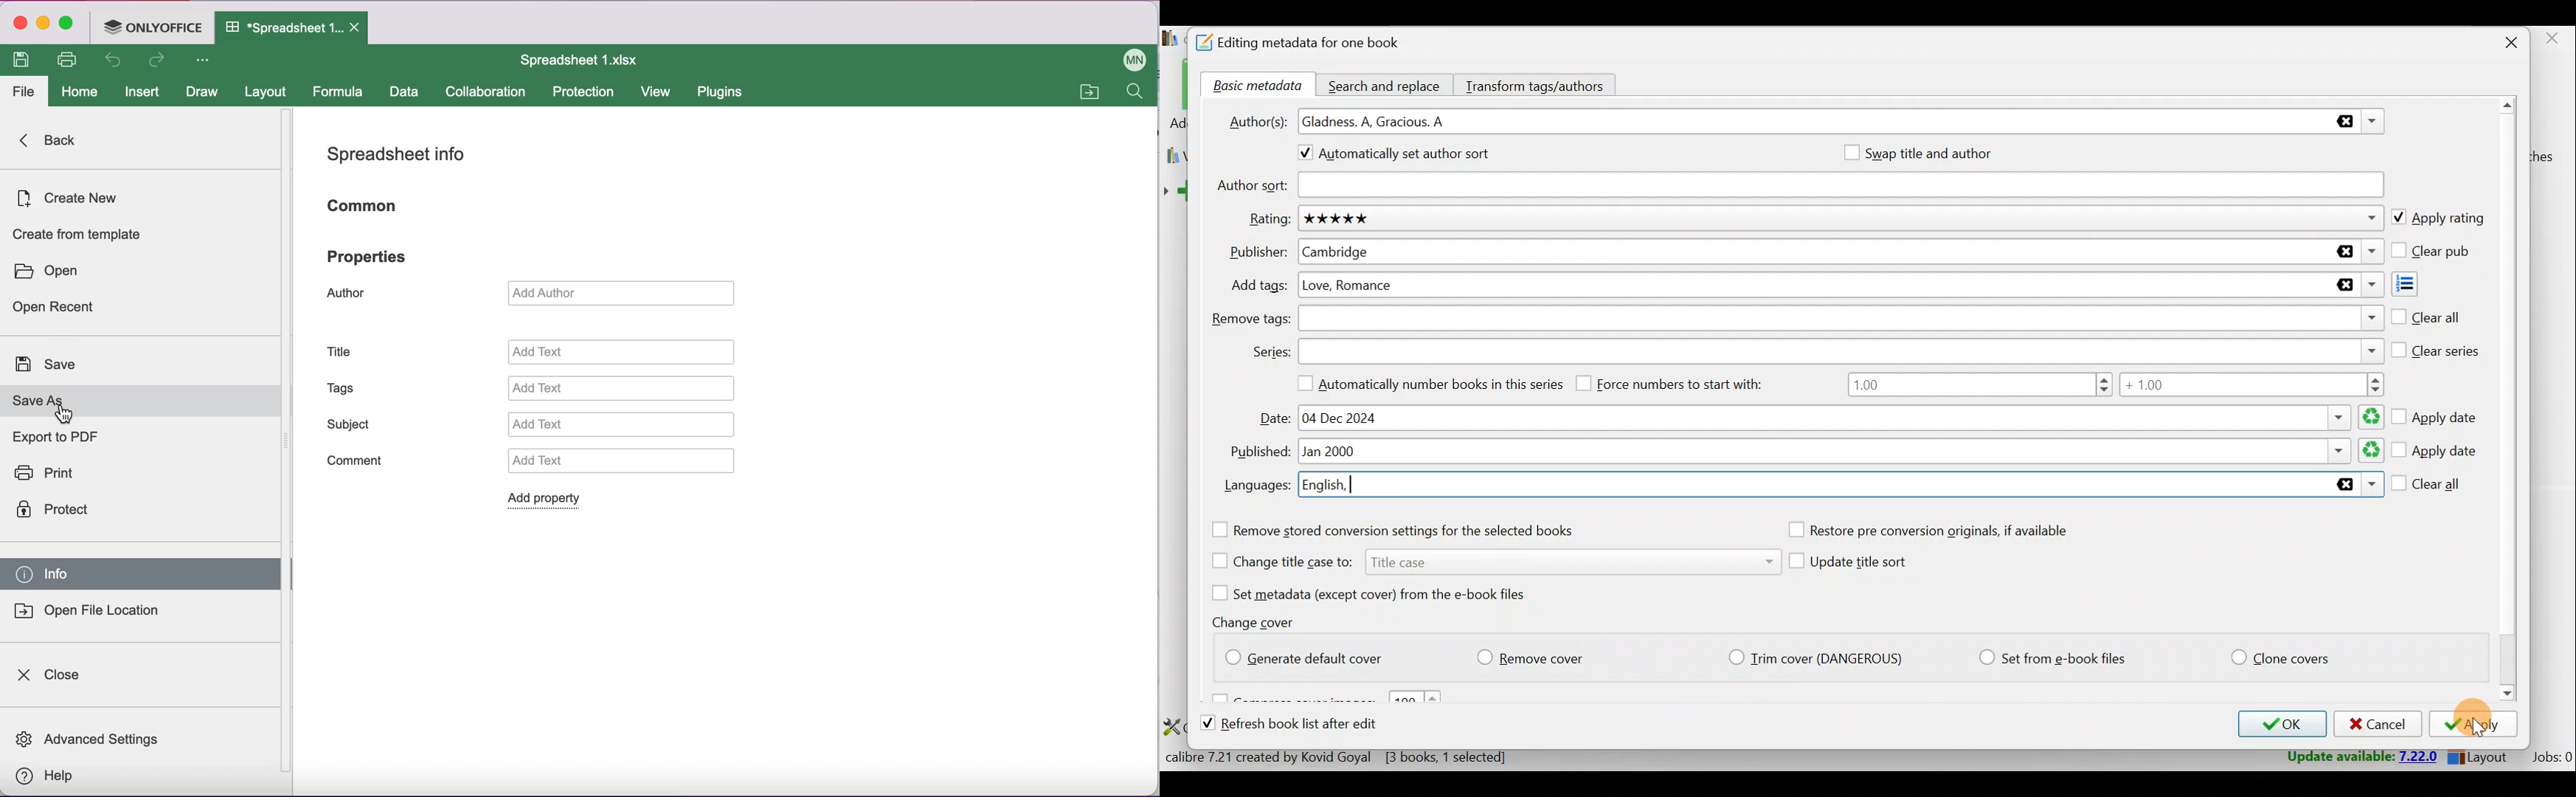 Image resolution: width=2576 pixels, height=812 pixels. I want to click on Set metadata (except cover) from the e-book files, so click(1387, 593).